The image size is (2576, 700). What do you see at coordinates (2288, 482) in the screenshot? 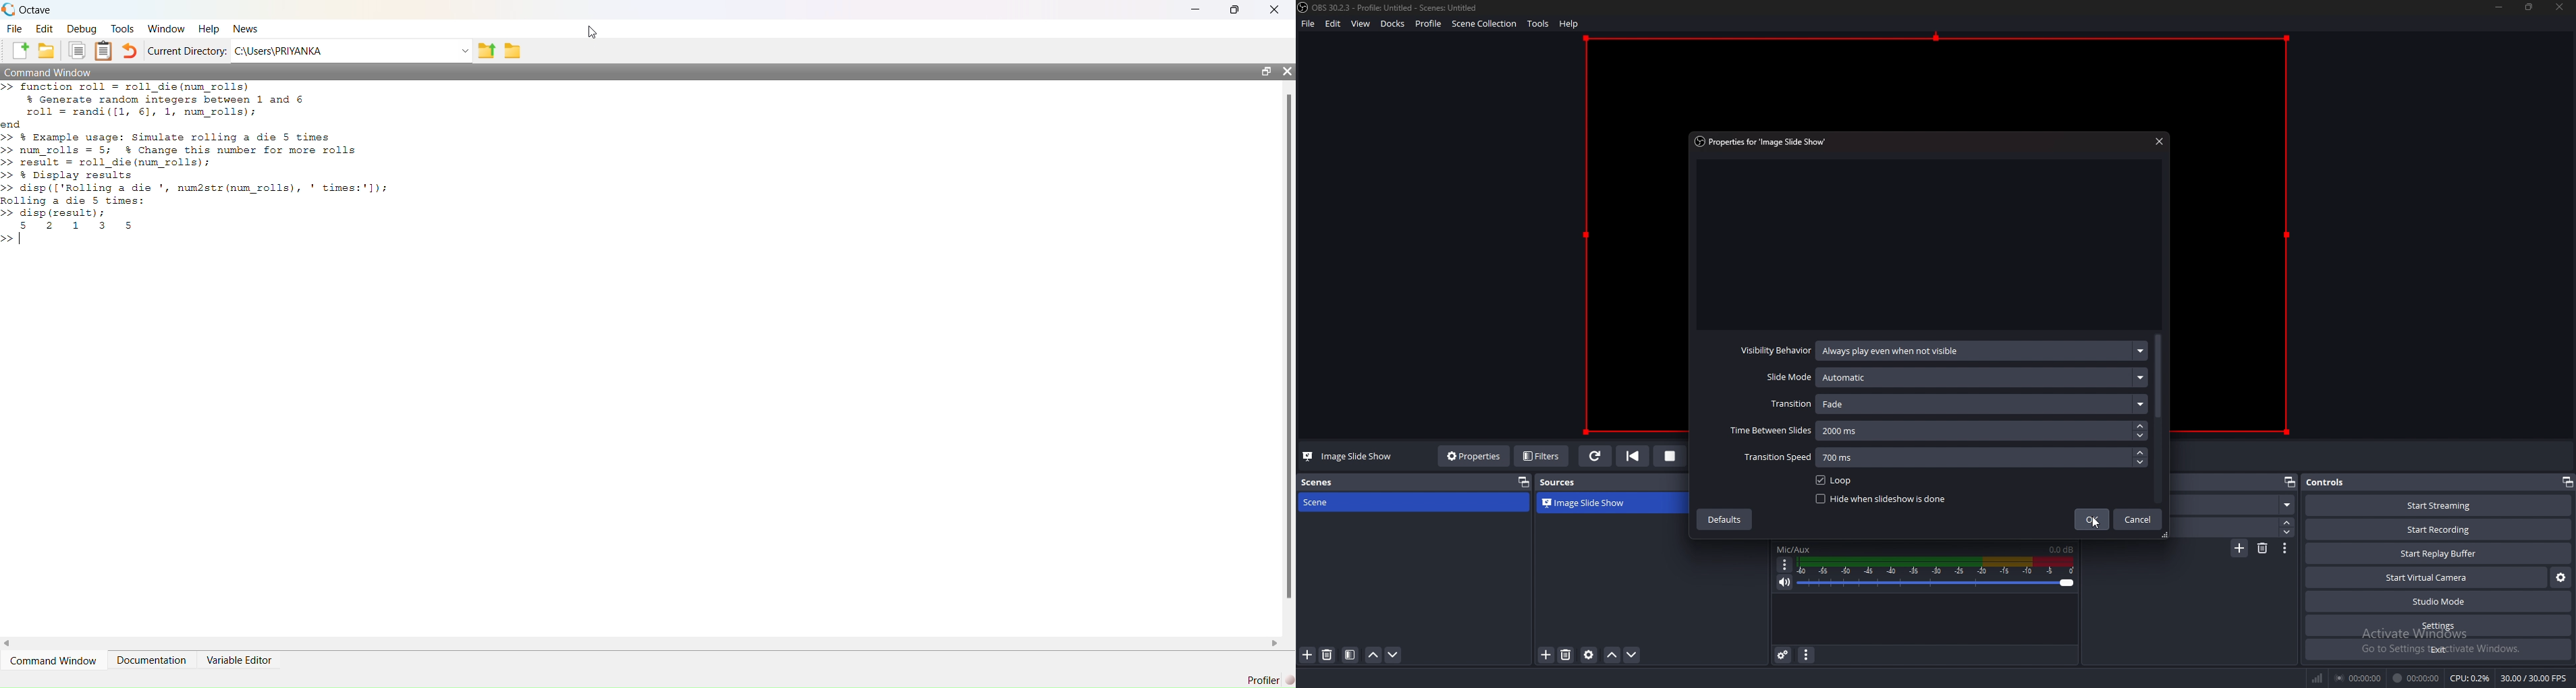
I see `popout` at bounding box center [2288, 482].